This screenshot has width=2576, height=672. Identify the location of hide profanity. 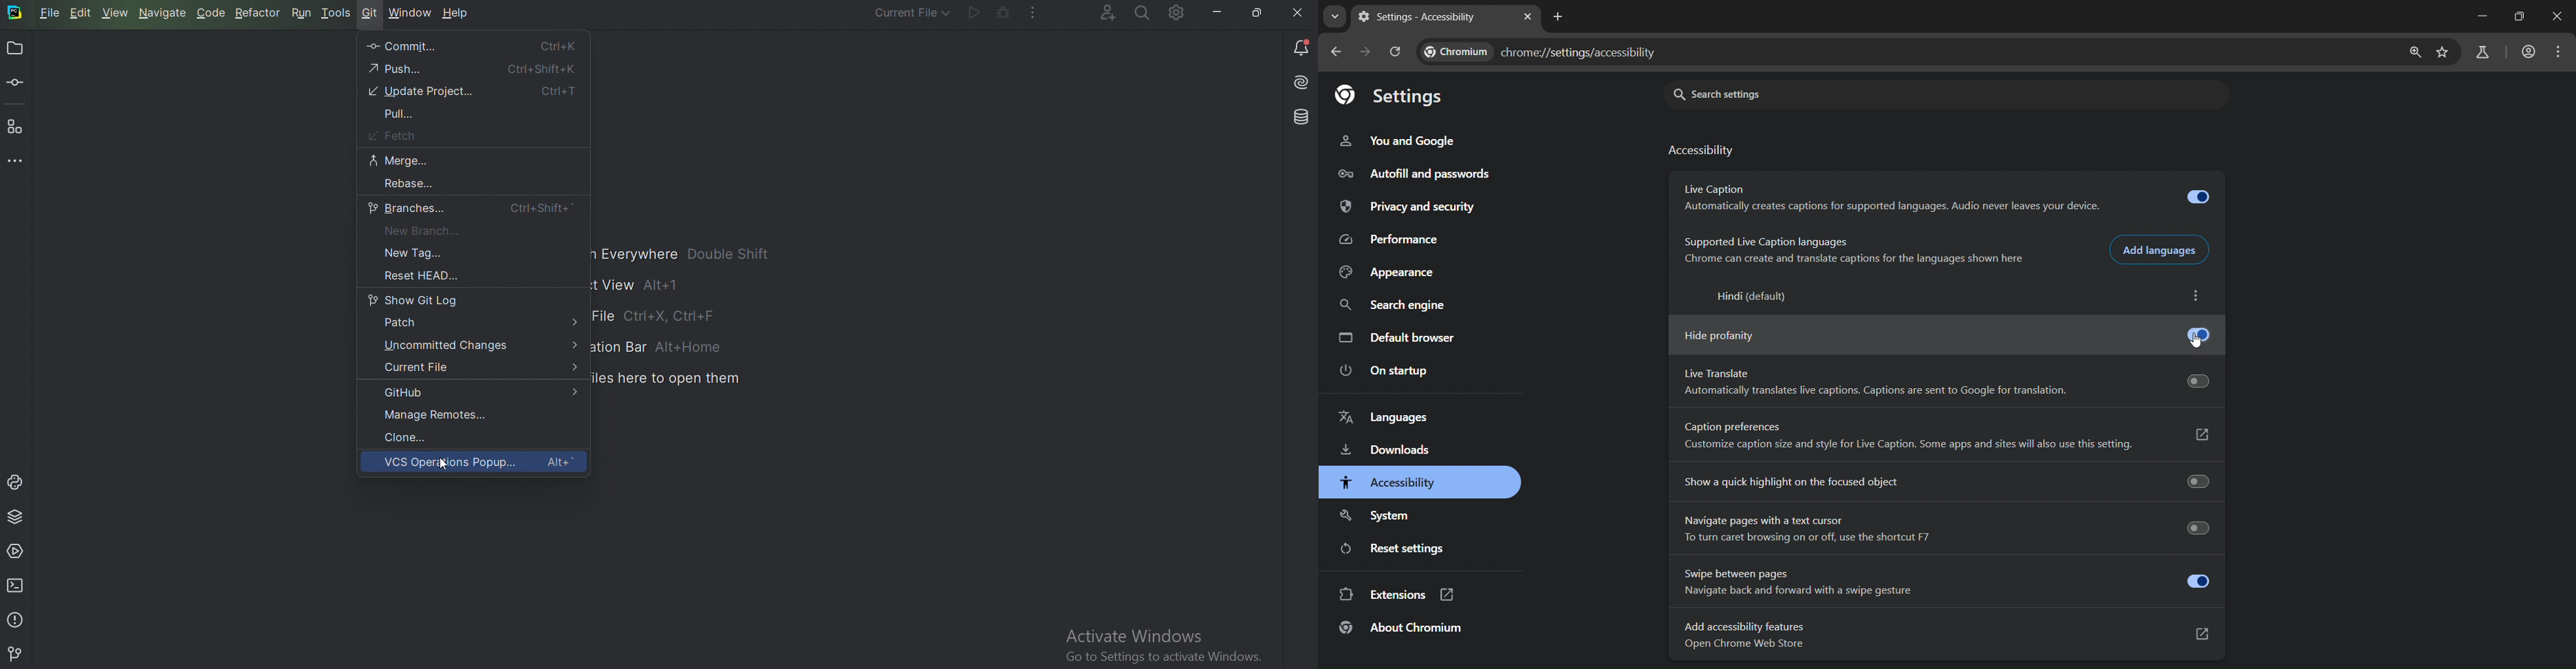
(1943, 333).